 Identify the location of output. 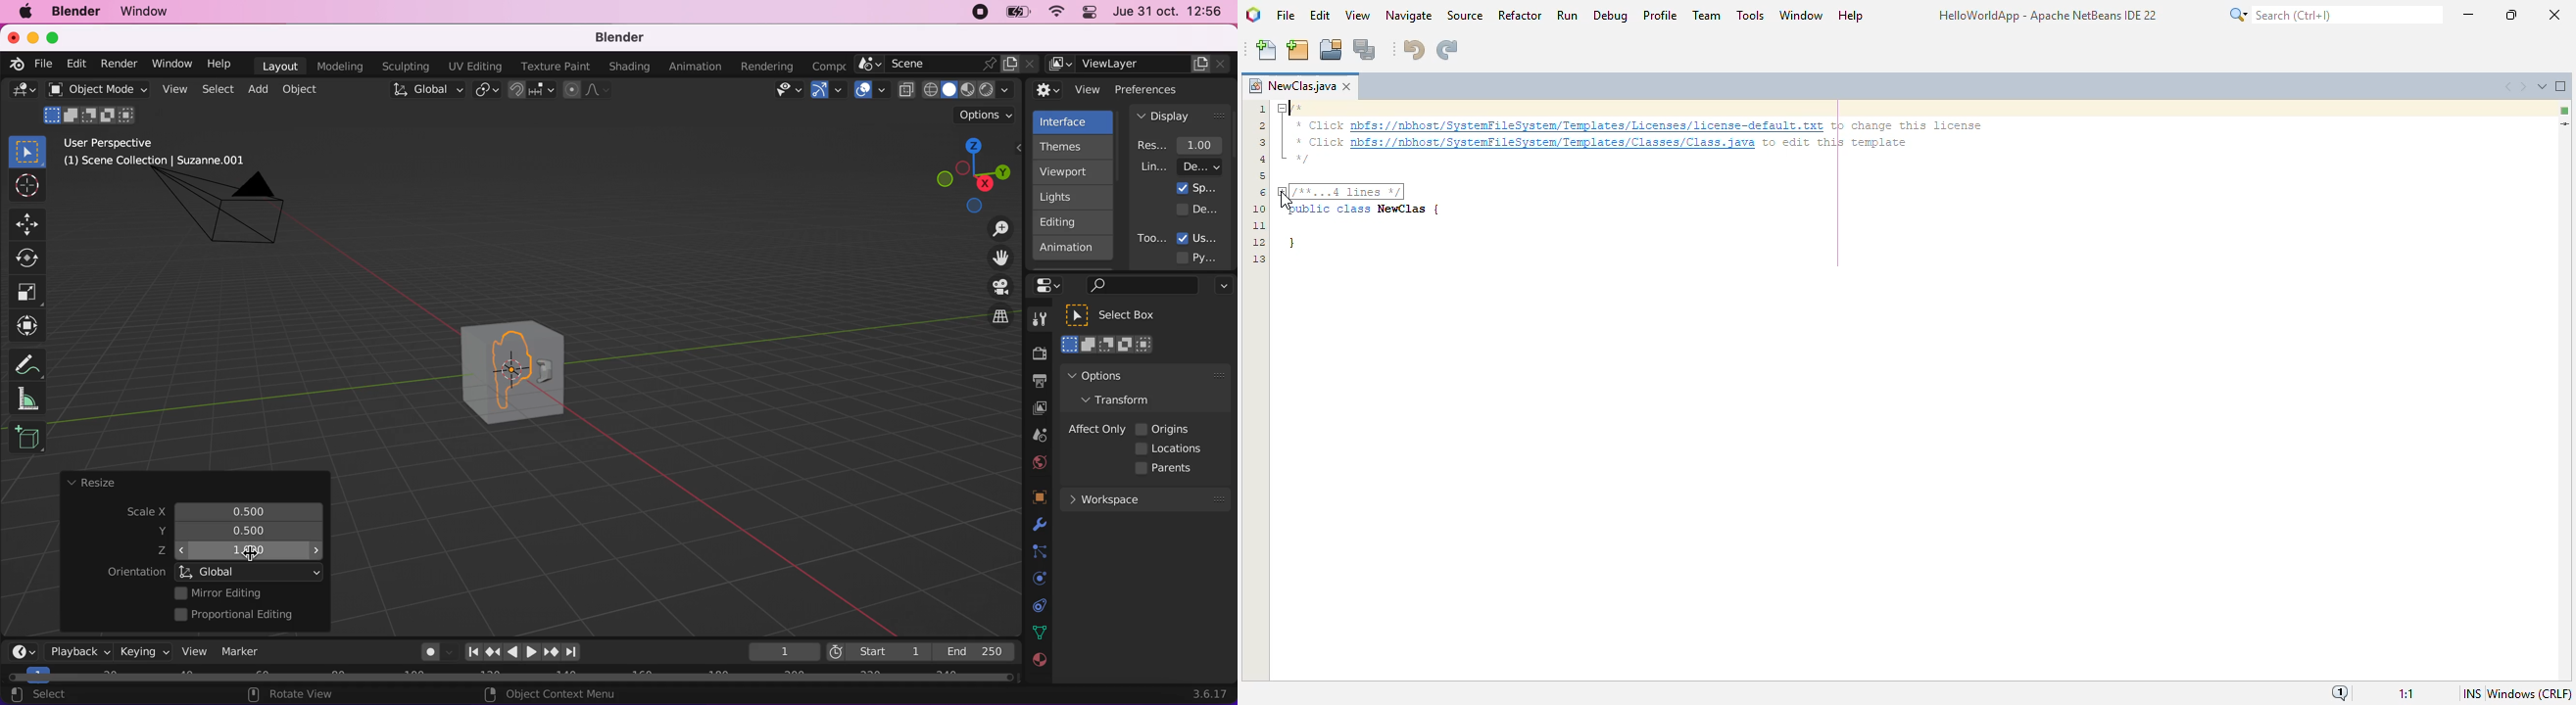
(1034, 382).